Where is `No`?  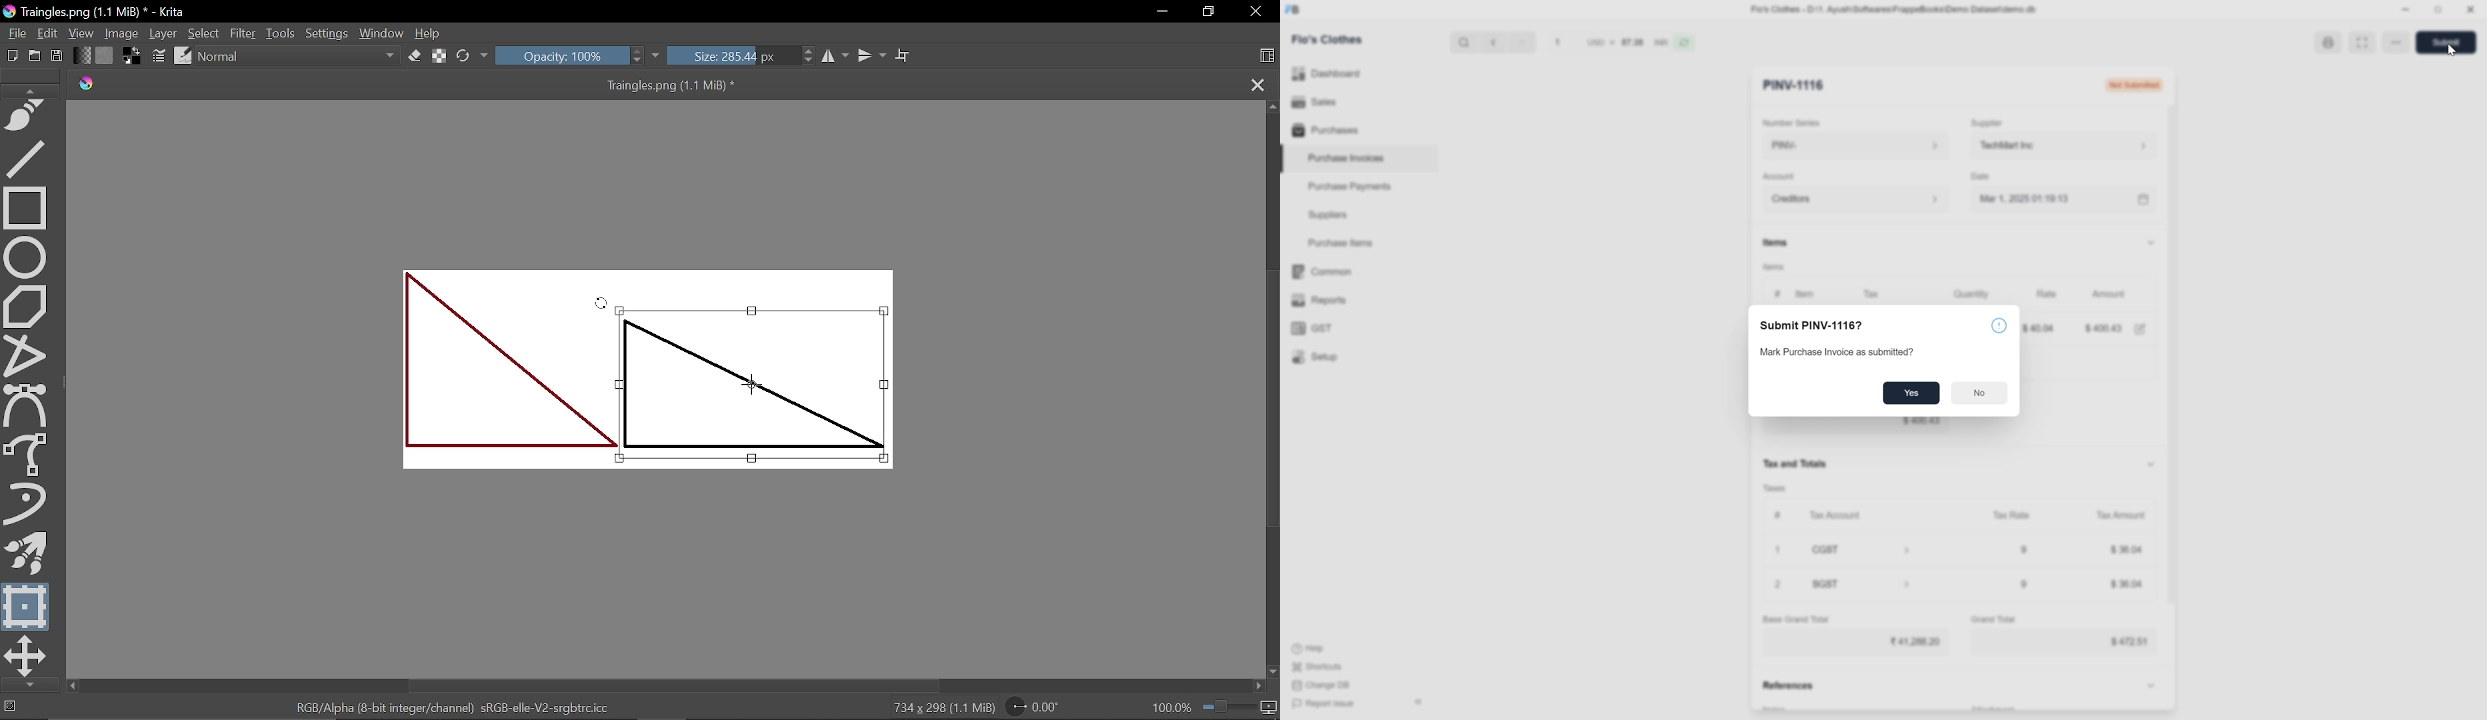 No is located at coordinates (1983, 391).